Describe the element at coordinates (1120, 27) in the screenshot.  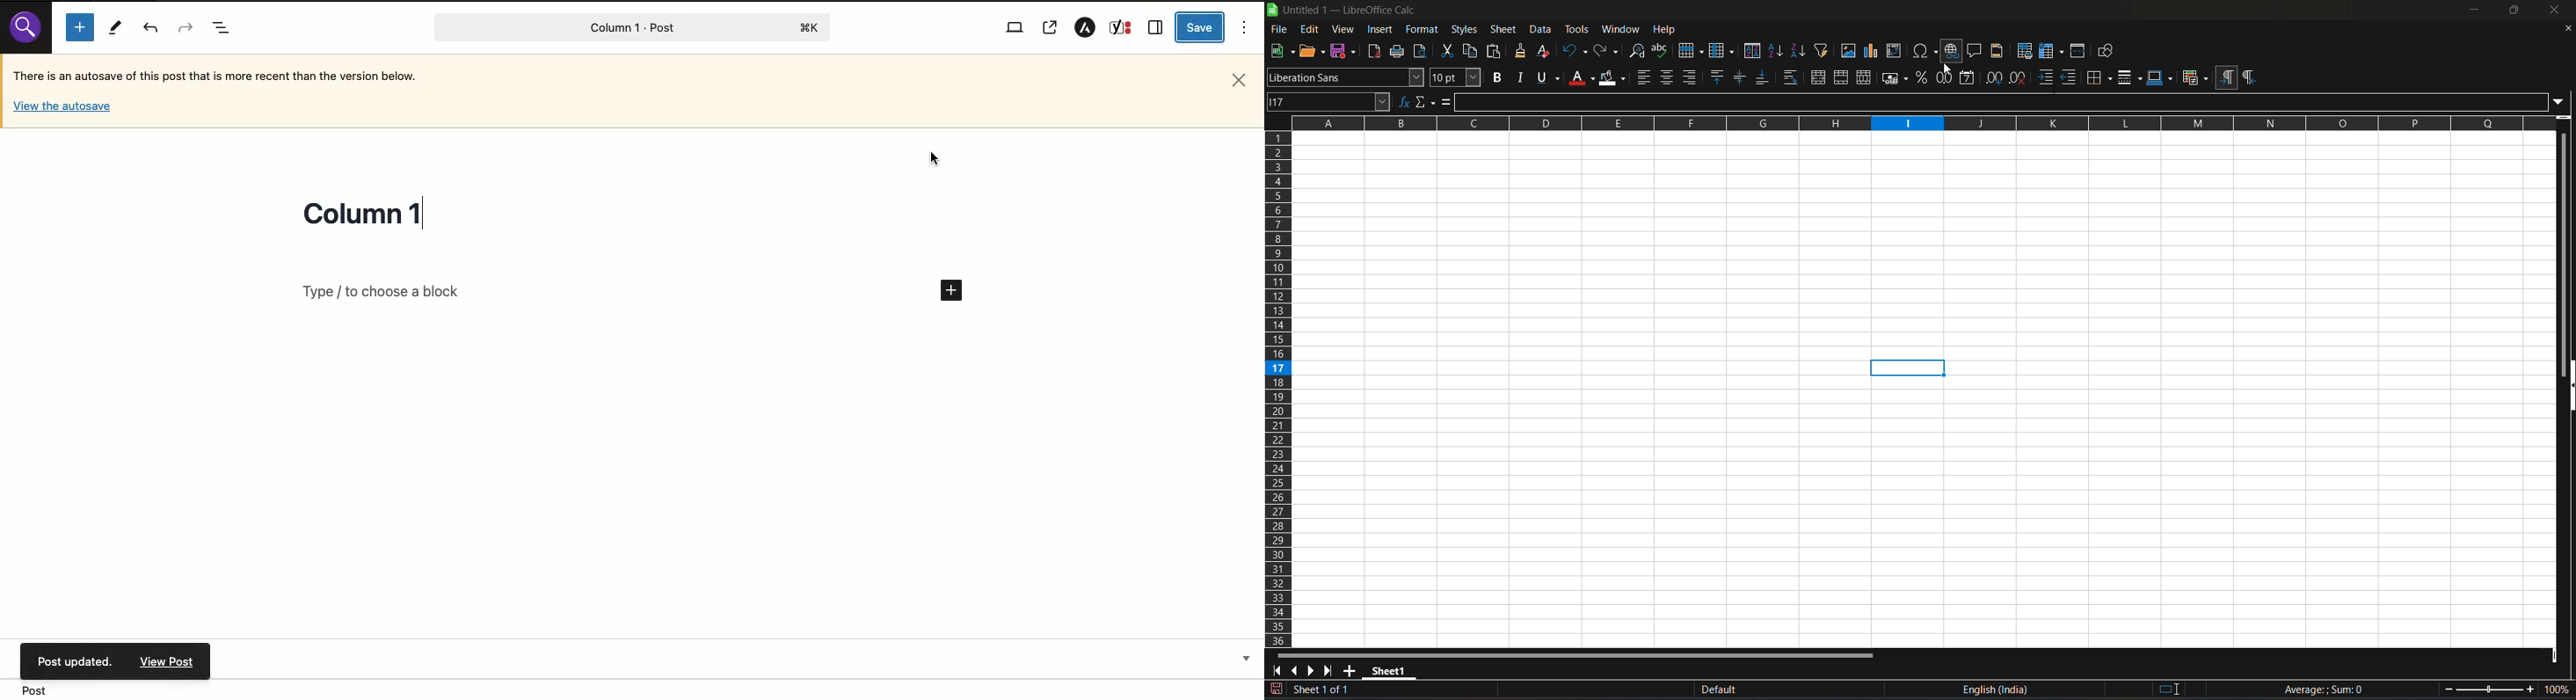
I see `Yoast` at that location.